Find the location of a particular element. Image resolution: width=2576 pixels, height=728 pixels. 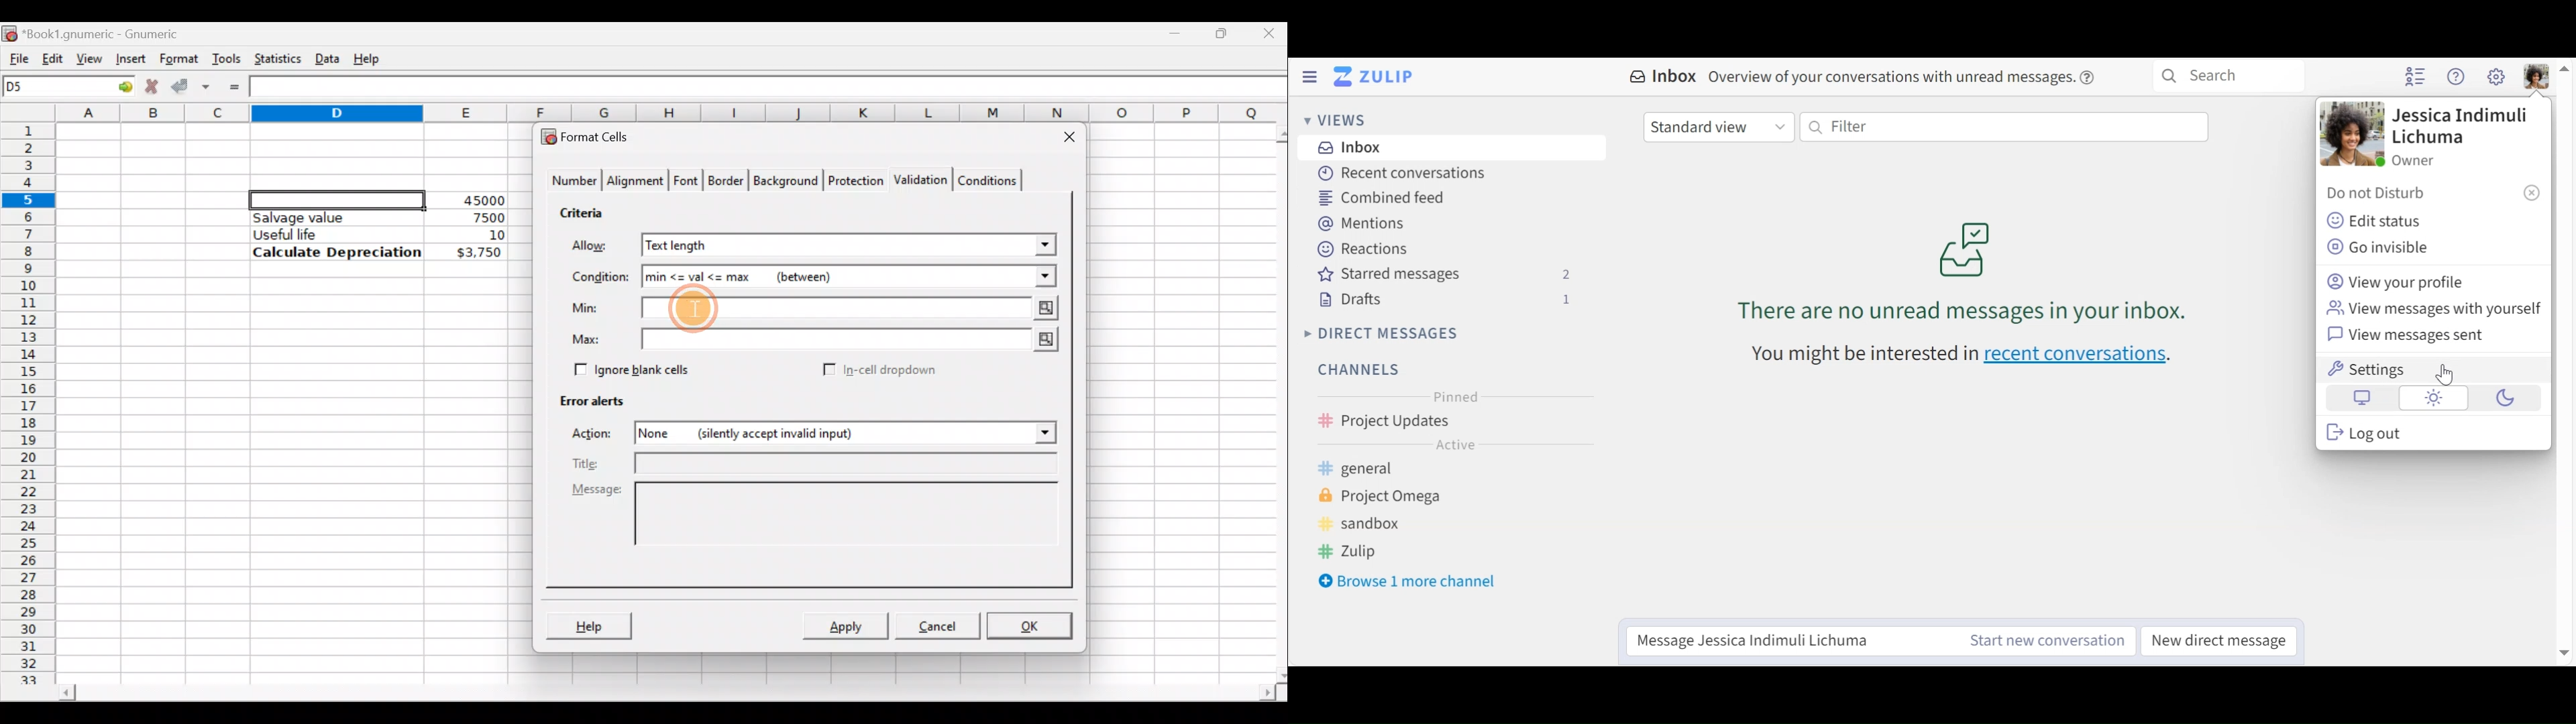

Cell name D5 is located at coordinates (52, 88).